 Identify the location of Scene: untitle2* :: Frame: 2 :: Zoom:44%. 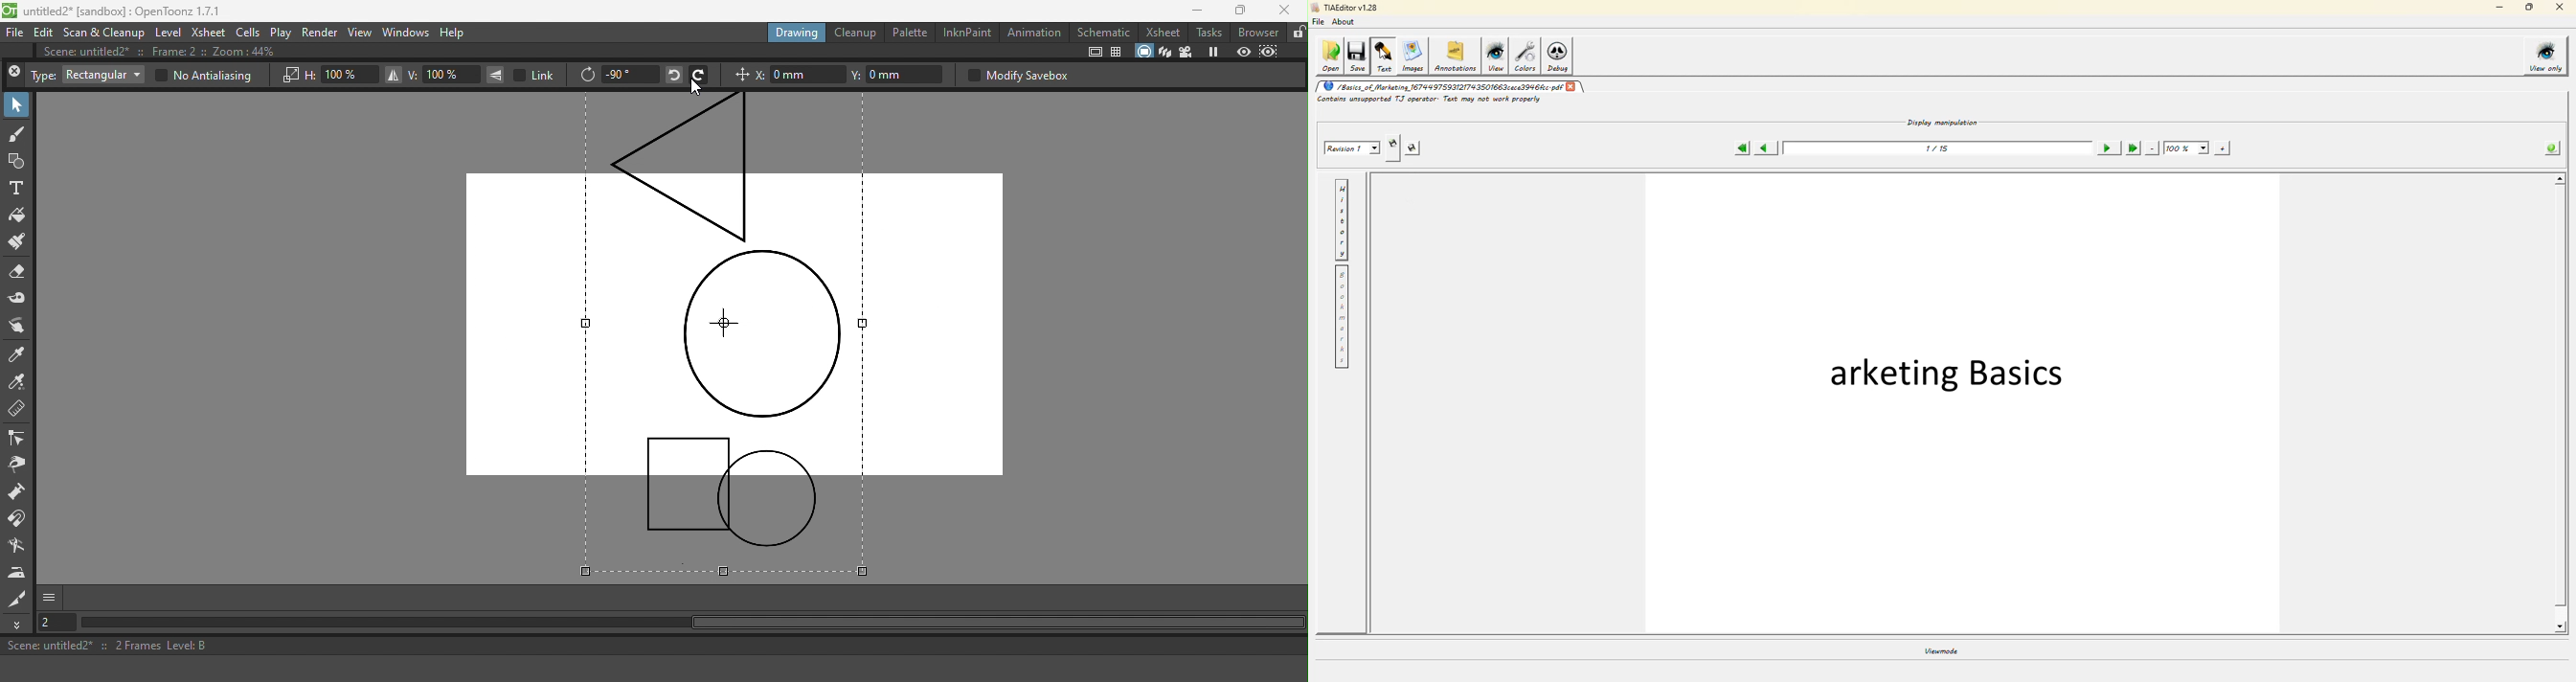
(169, 53).